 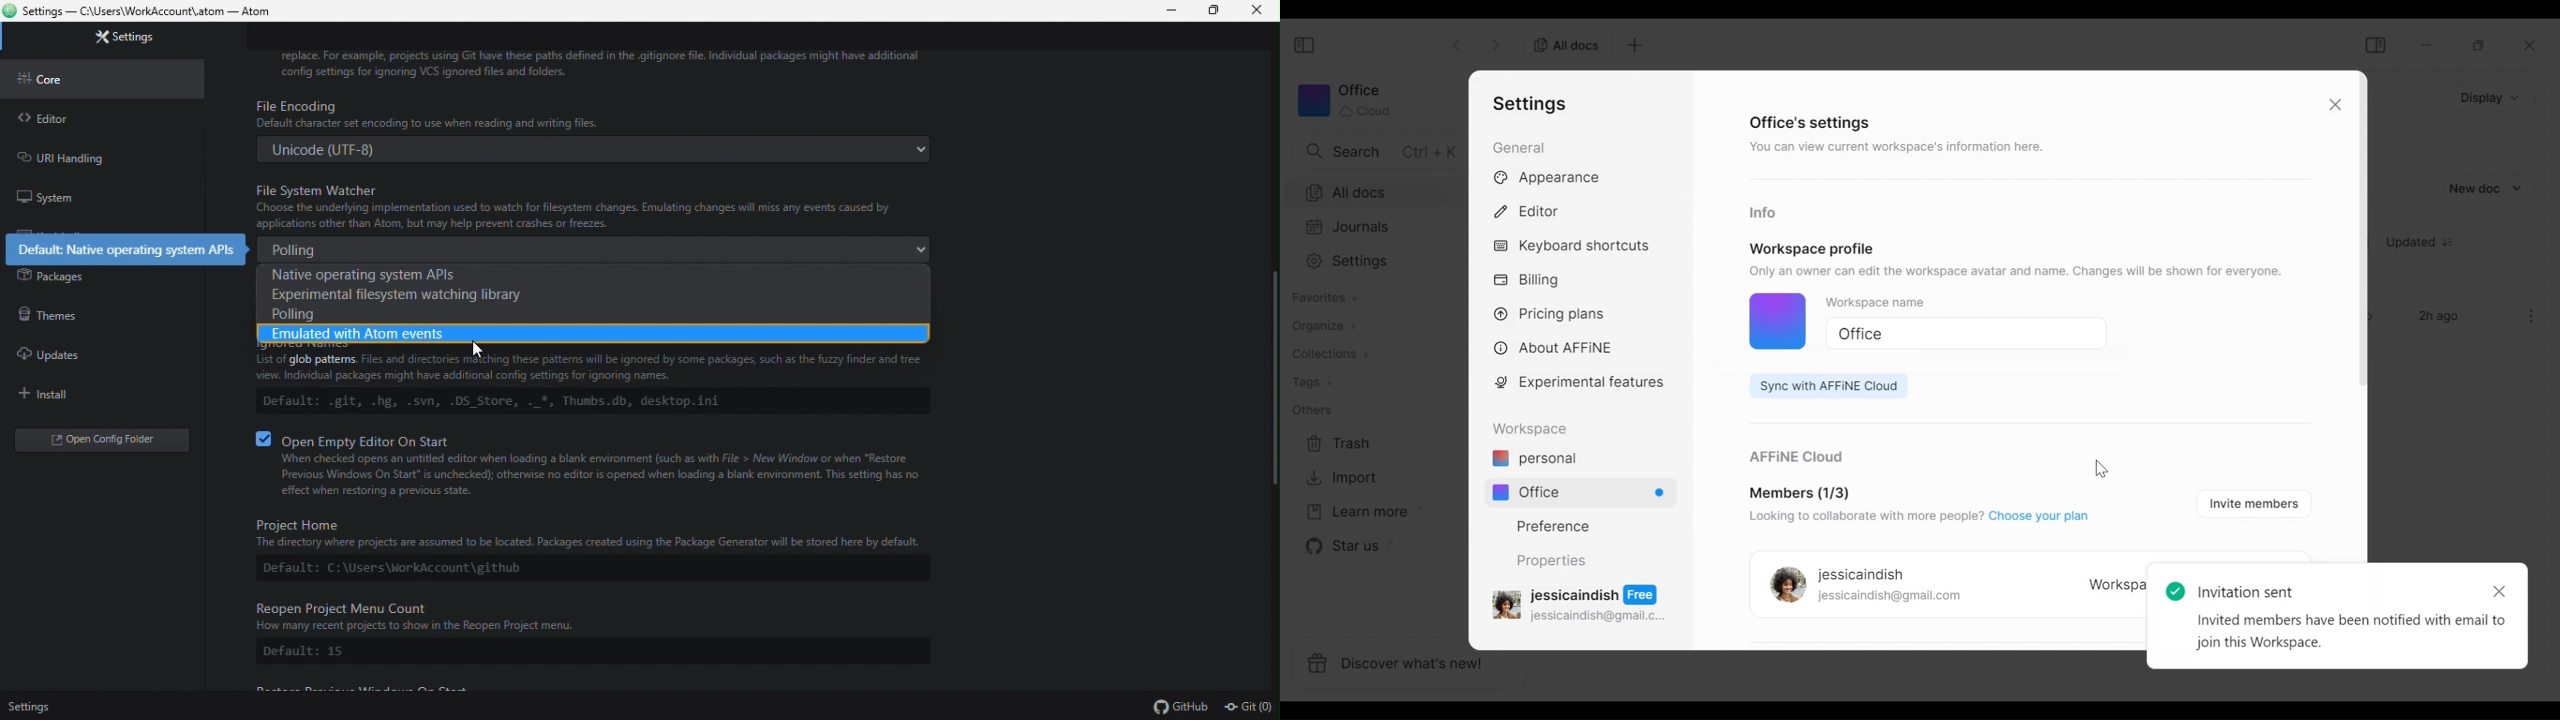 I want to click on Default: 15, so click(x=329, y=652).